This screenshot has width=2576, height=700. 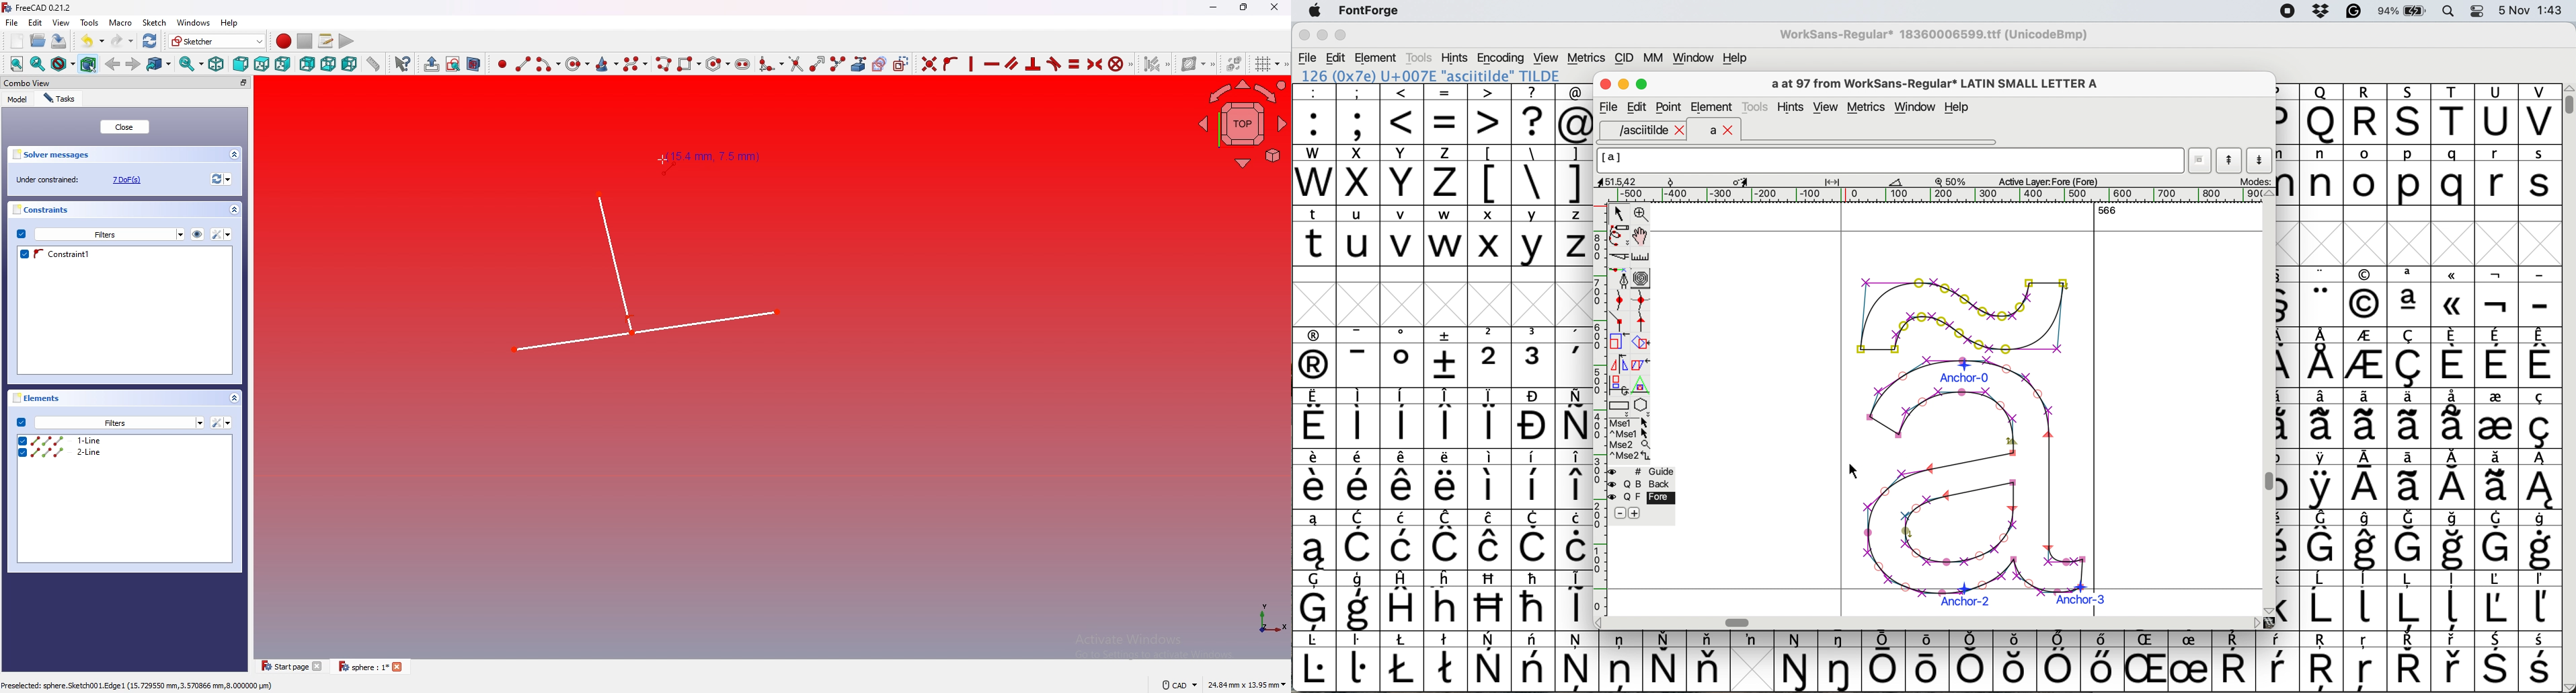 What do you see at coordinates (1643, 321) in the screenshot?
I see `add a tangent point` at bounding box center [1643, 321].